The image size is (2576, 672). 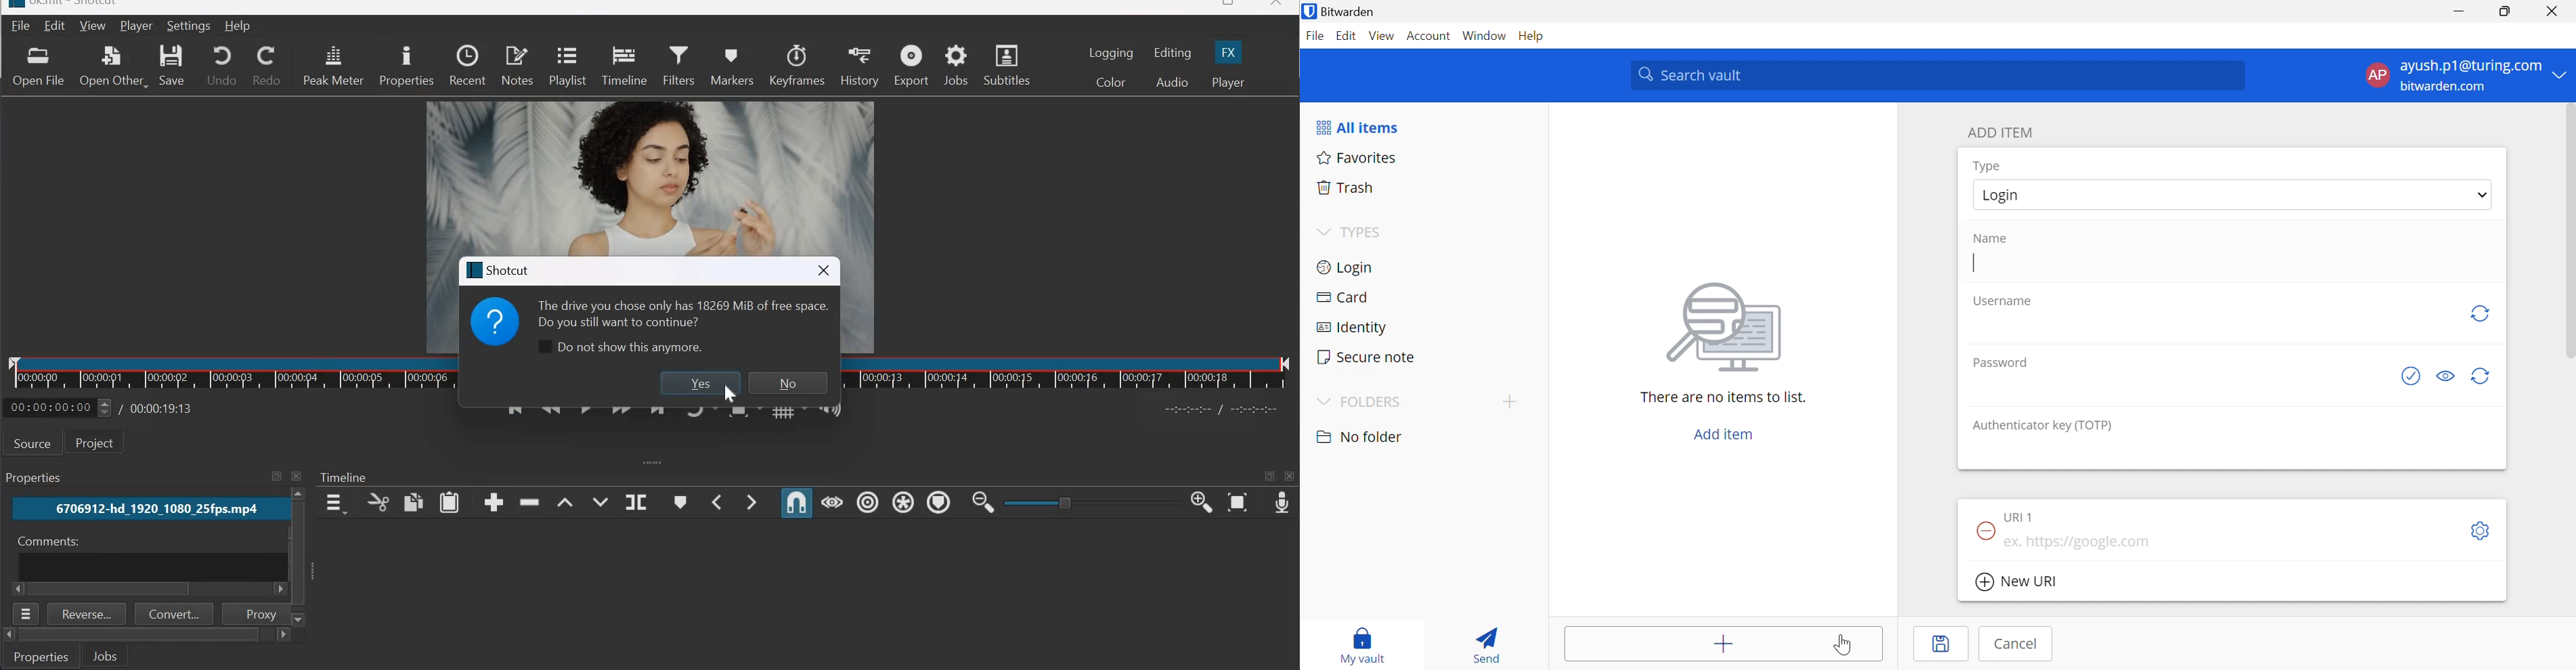 What do you see at coordinates (1975, 263) in the screenshot?
I see `Typing carsor` at bounding box center [1975, 263].